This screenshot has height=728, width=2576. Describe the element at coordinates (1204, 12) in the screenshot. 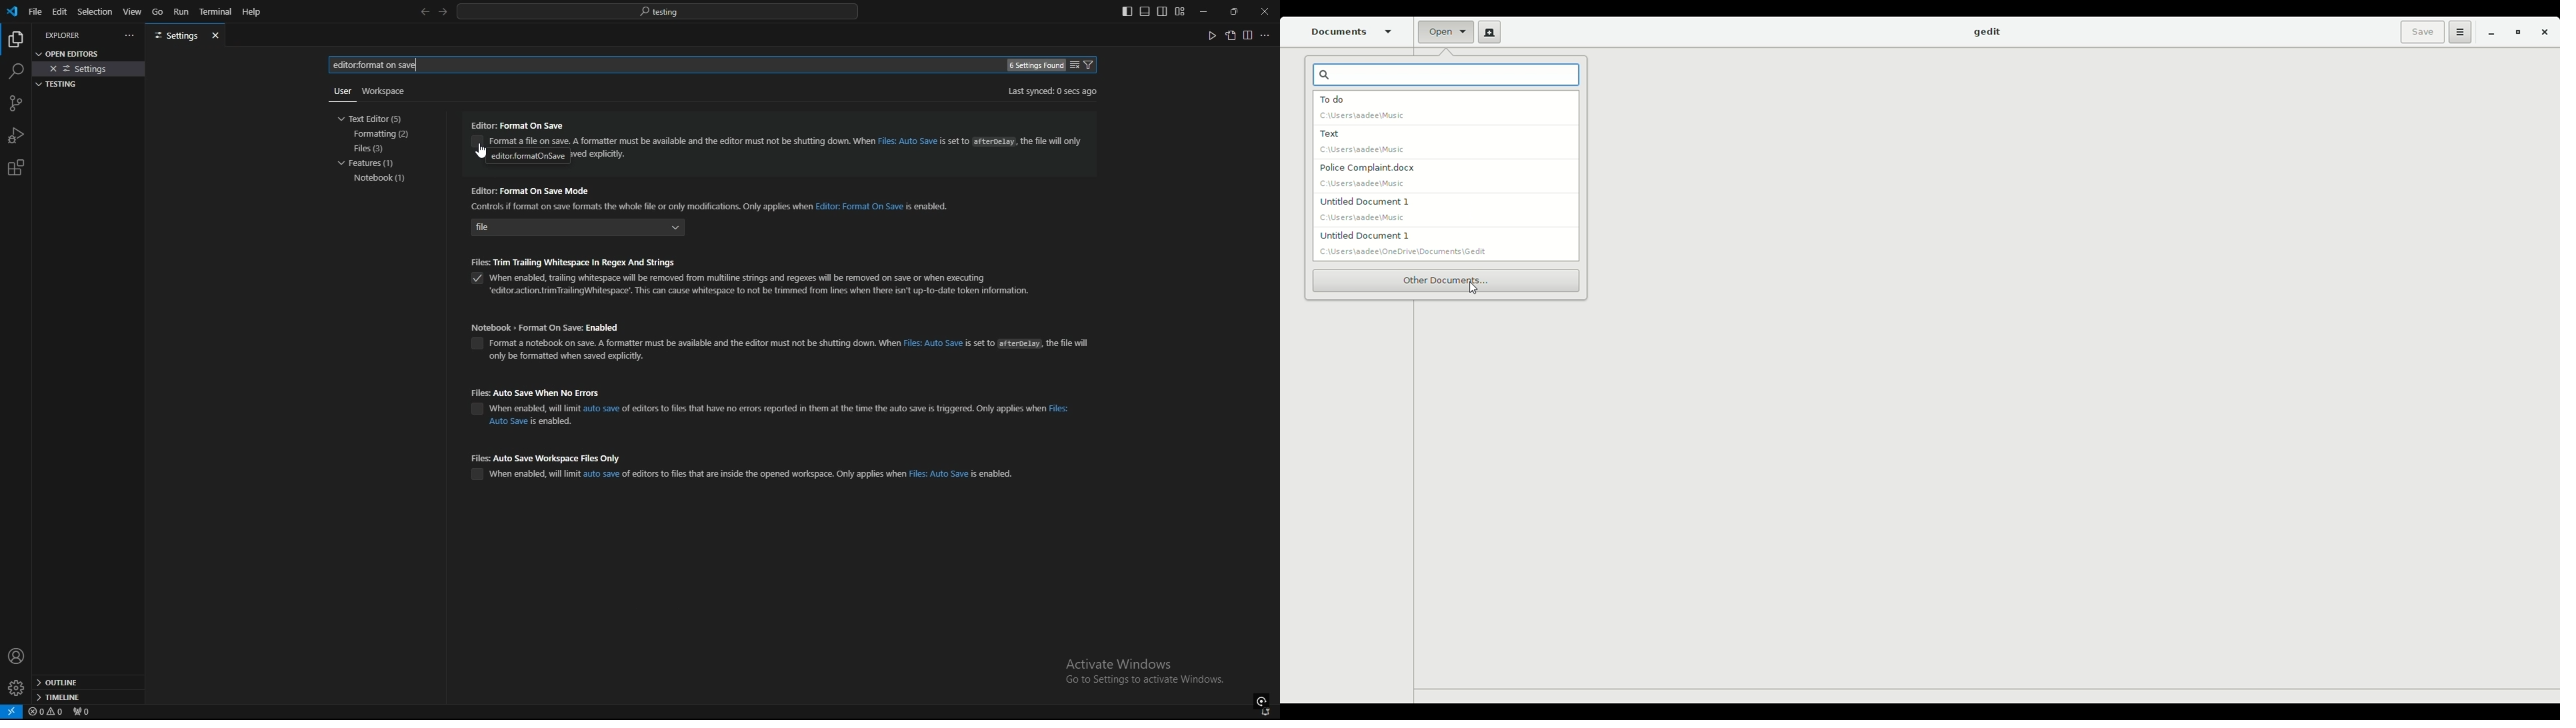

I see `minimize` at that location.